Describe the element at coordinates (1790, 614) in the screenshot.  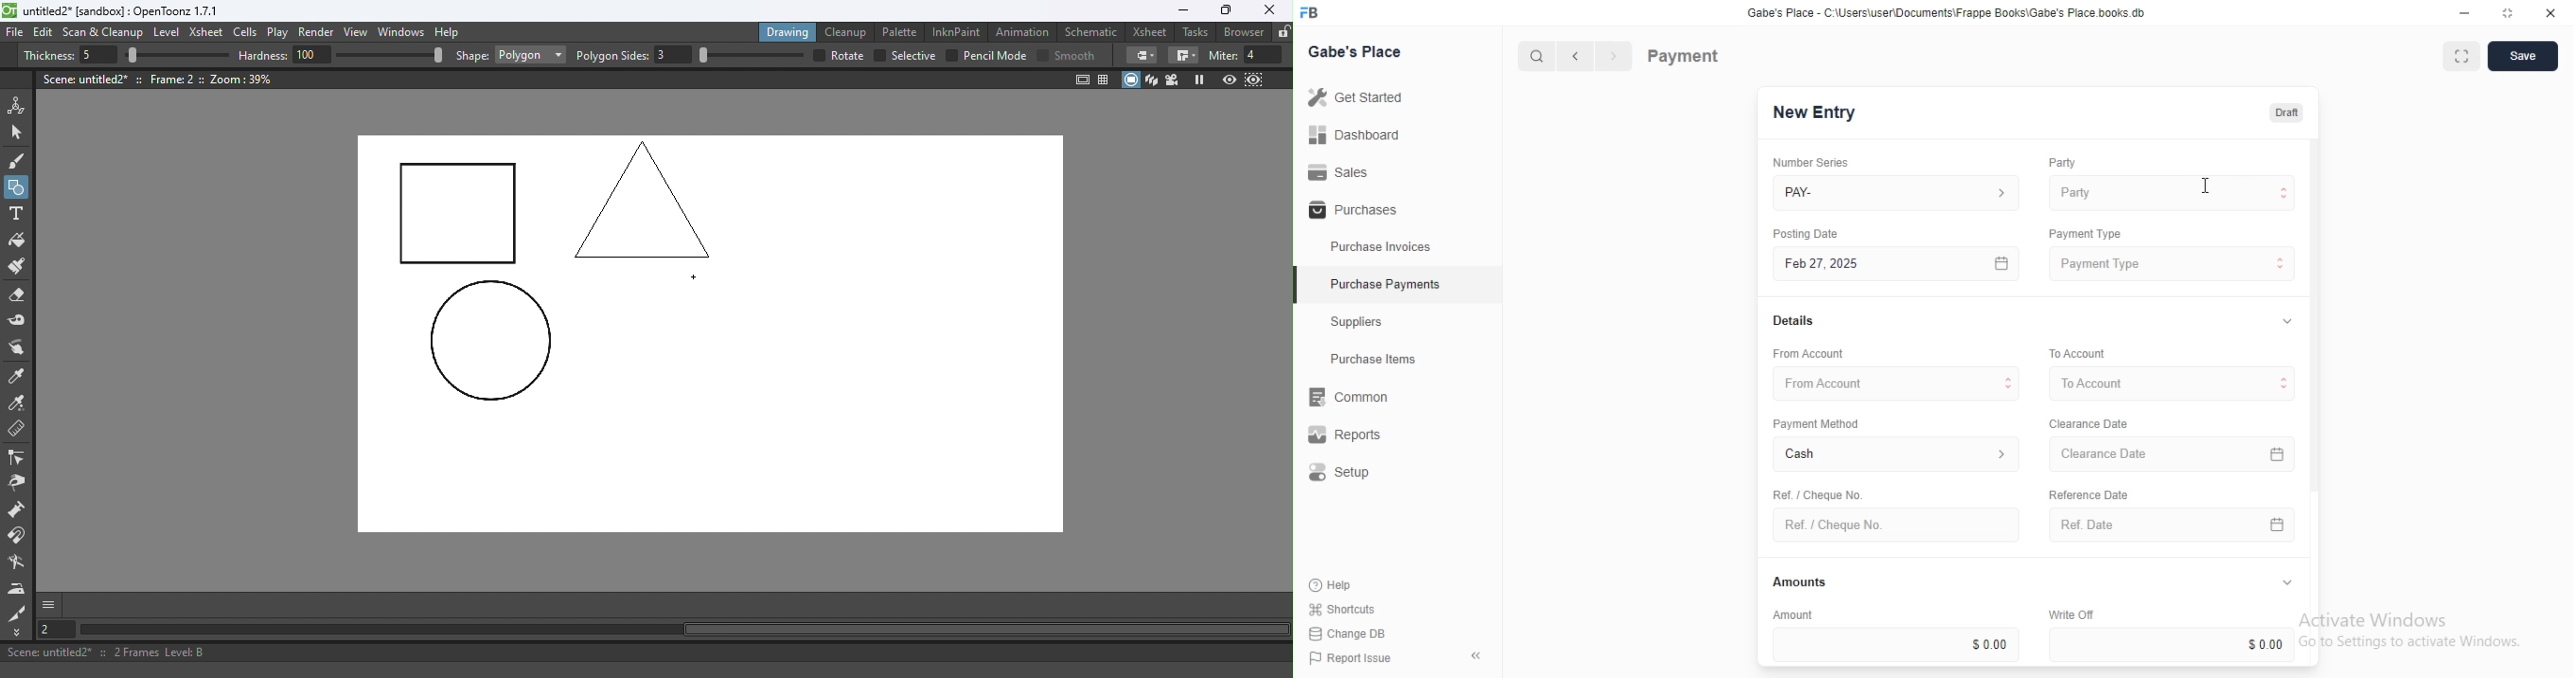
I see `Amount` at that location.